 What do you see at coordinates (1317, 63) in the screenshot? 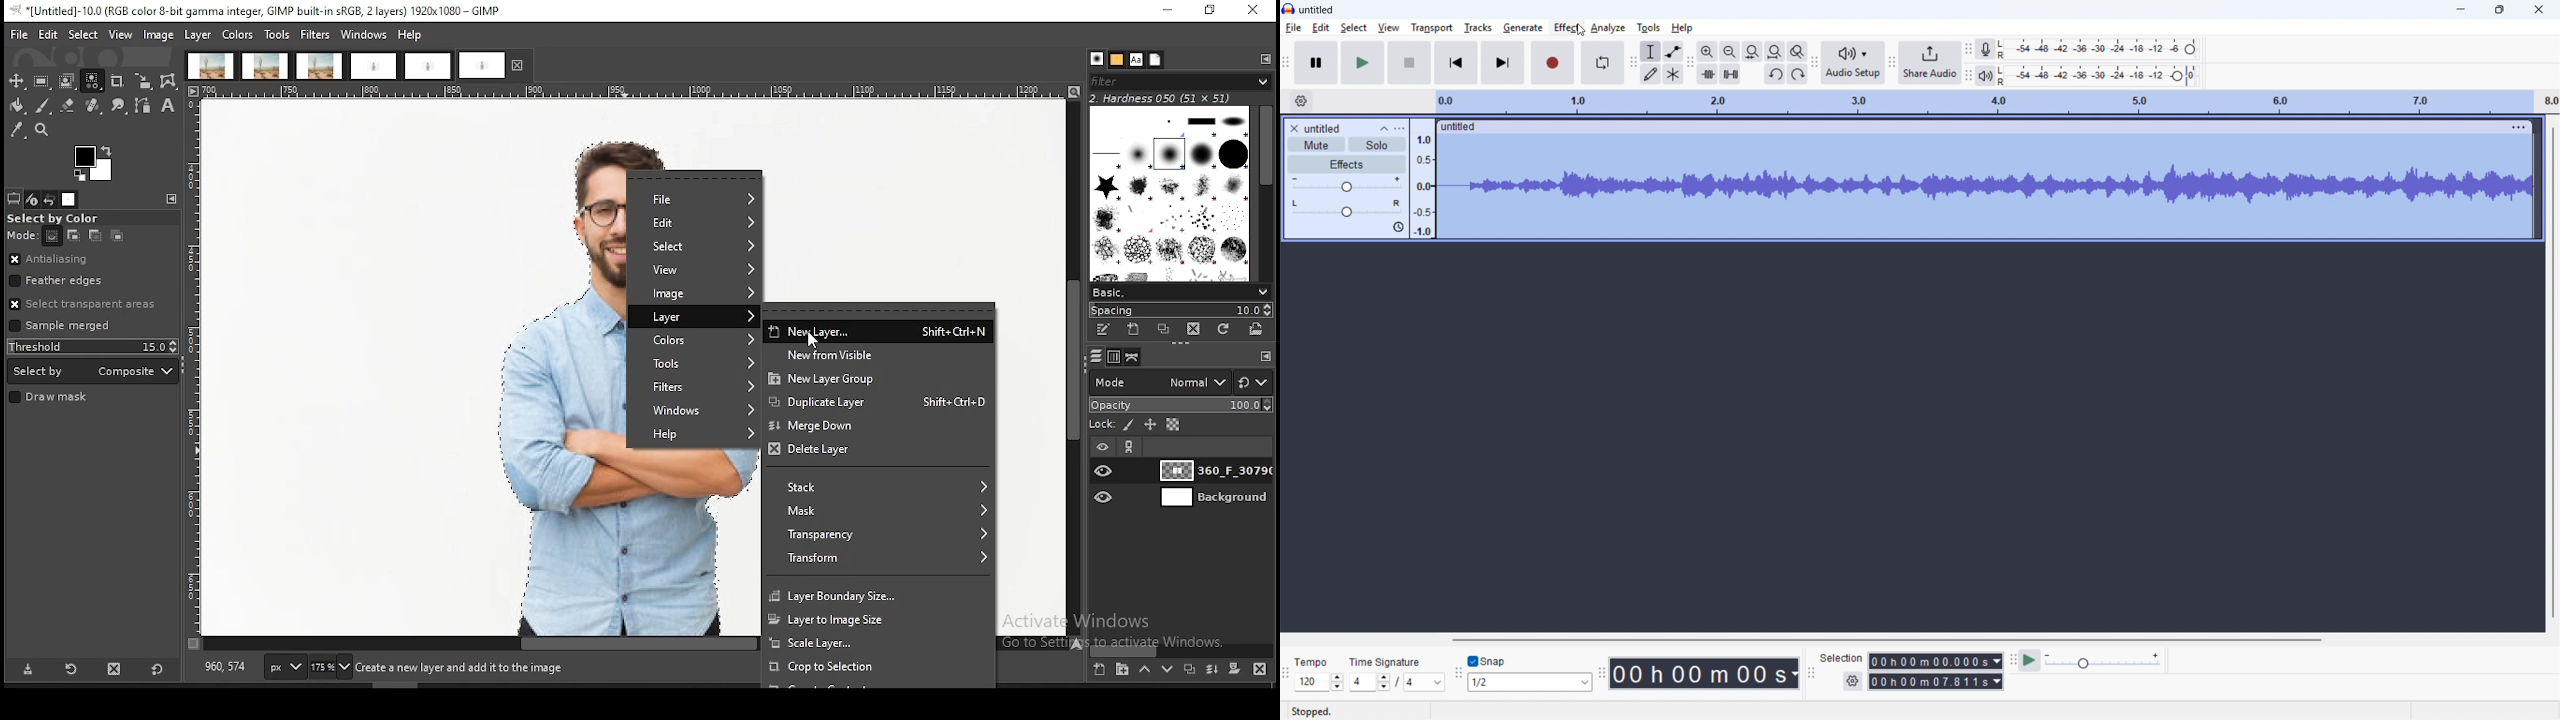
I see `pause` at bounding box center [1317, 63].